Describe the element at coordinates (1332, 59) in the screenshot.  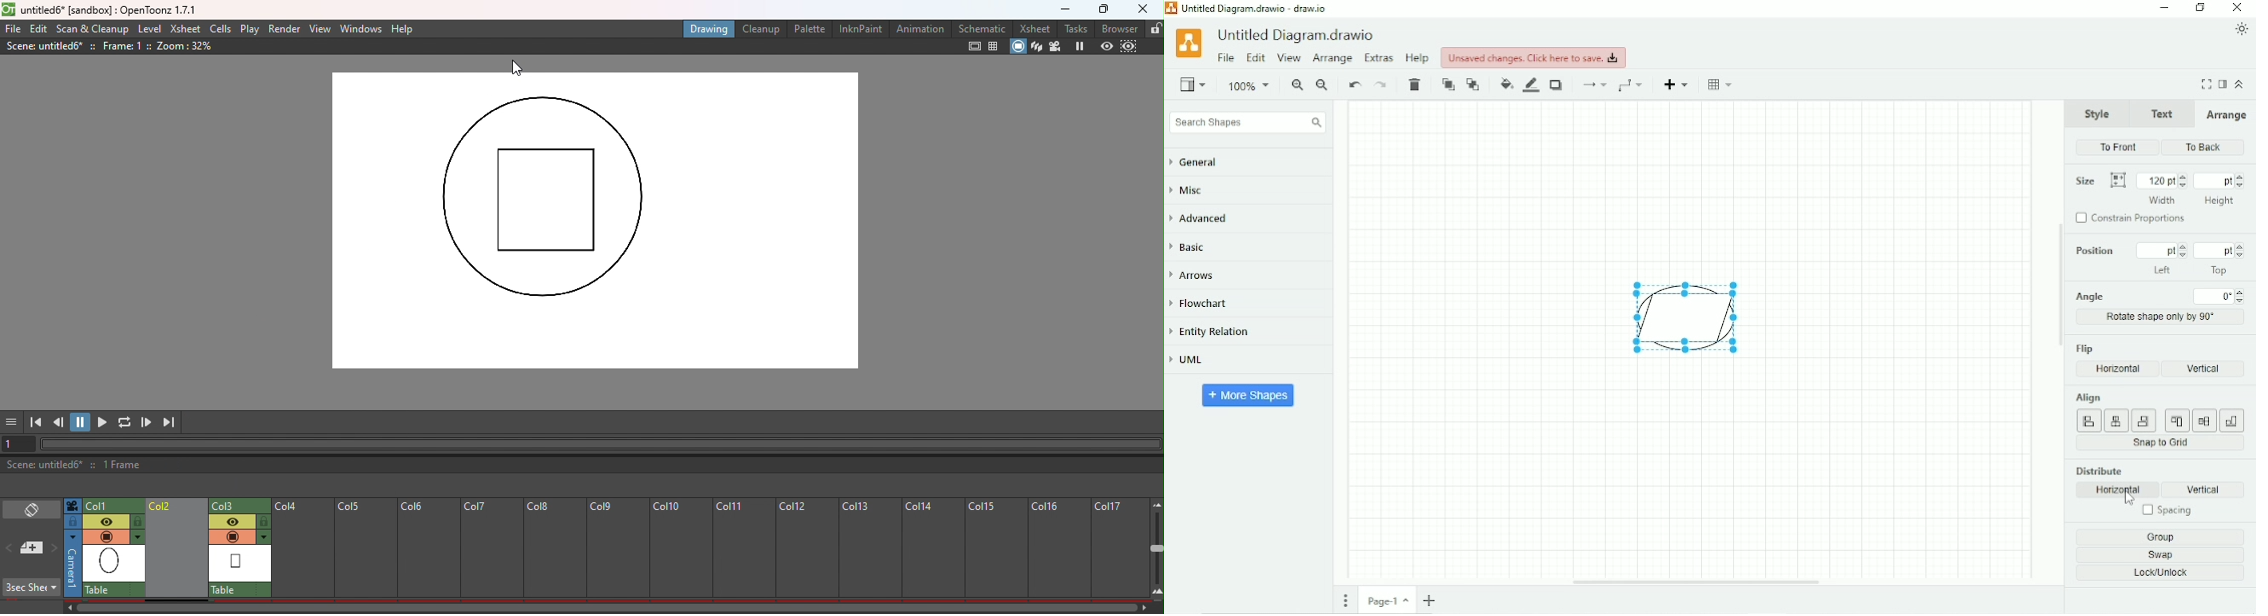
I see `Arrange` at that location.